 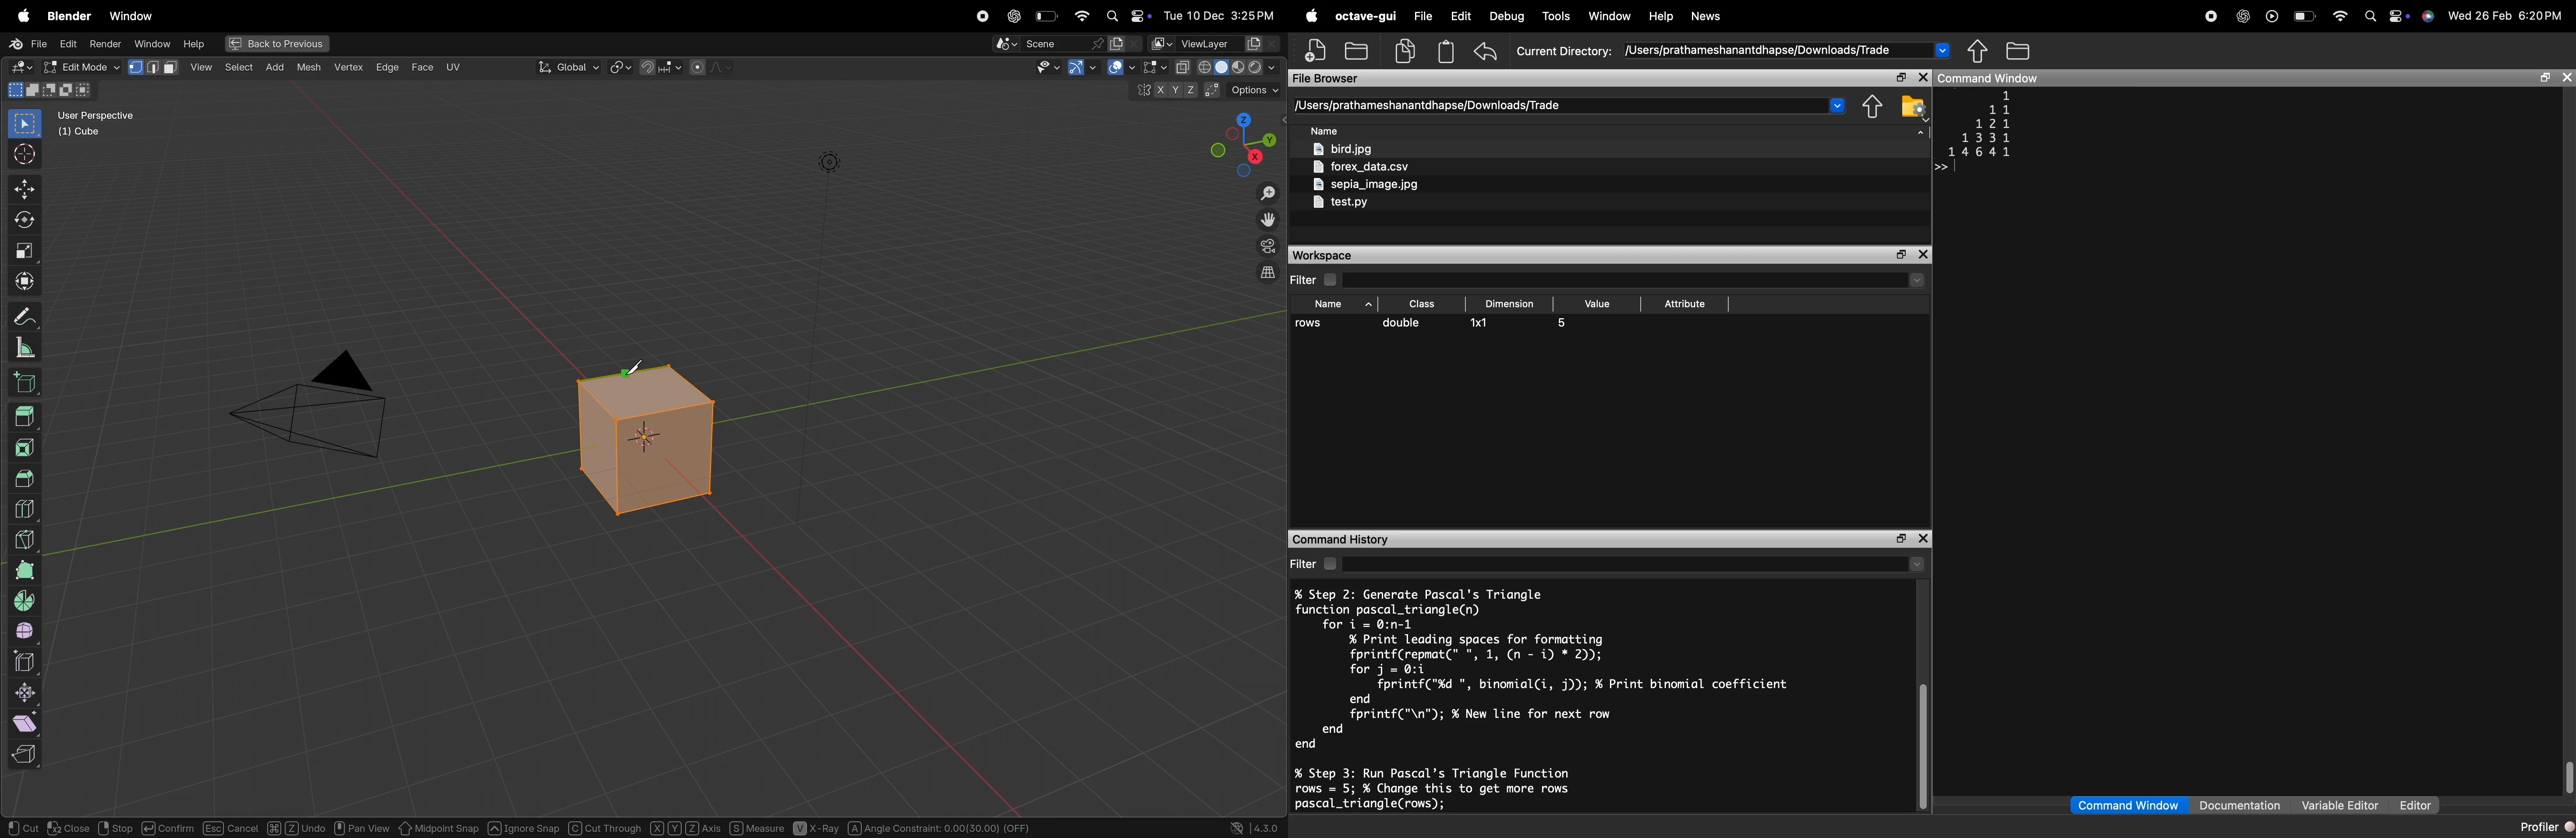 What do you see at coordinates (1163, 93) in the screenshot?
I see `x y z` at bounding box center [1163, 93].